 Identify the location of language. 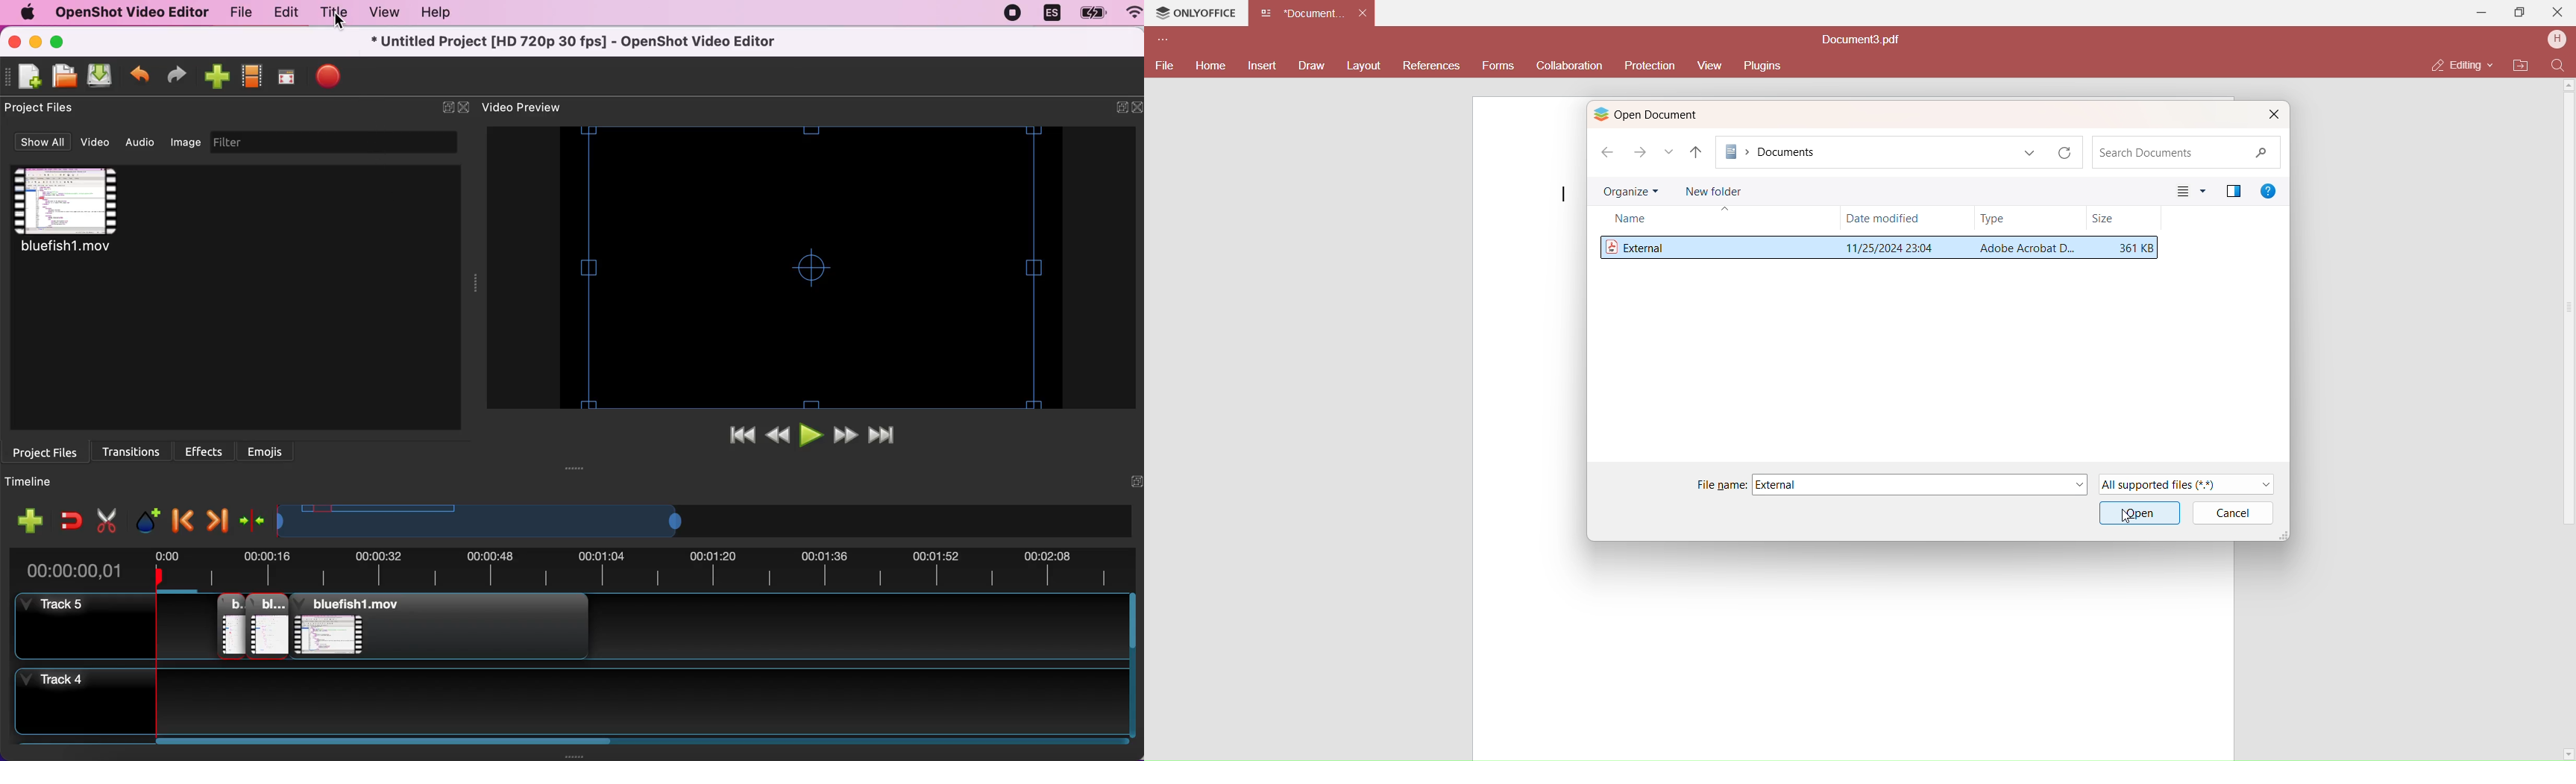
(1051, 14).